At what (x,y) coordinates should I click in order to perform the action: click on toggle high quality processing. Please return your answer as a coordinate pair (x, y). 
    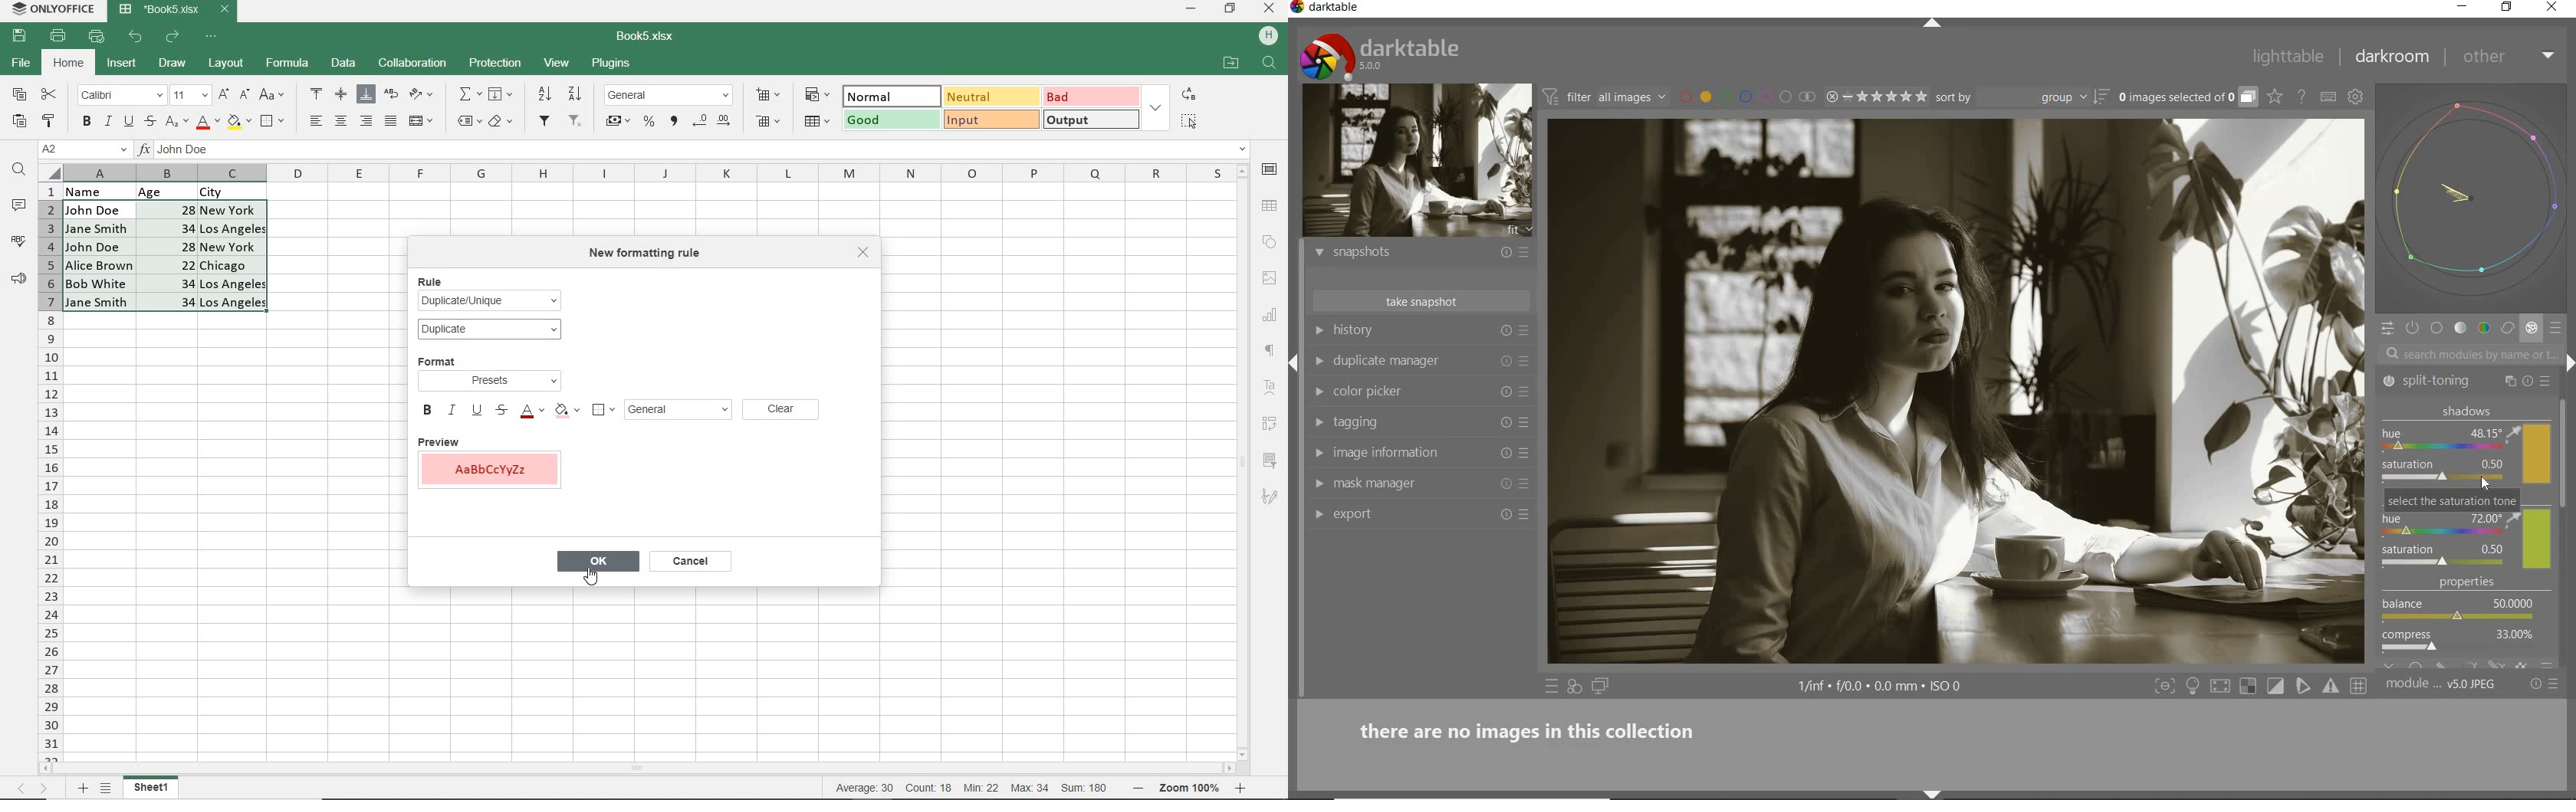
    Looking at the image, I should click on (2222, 687).